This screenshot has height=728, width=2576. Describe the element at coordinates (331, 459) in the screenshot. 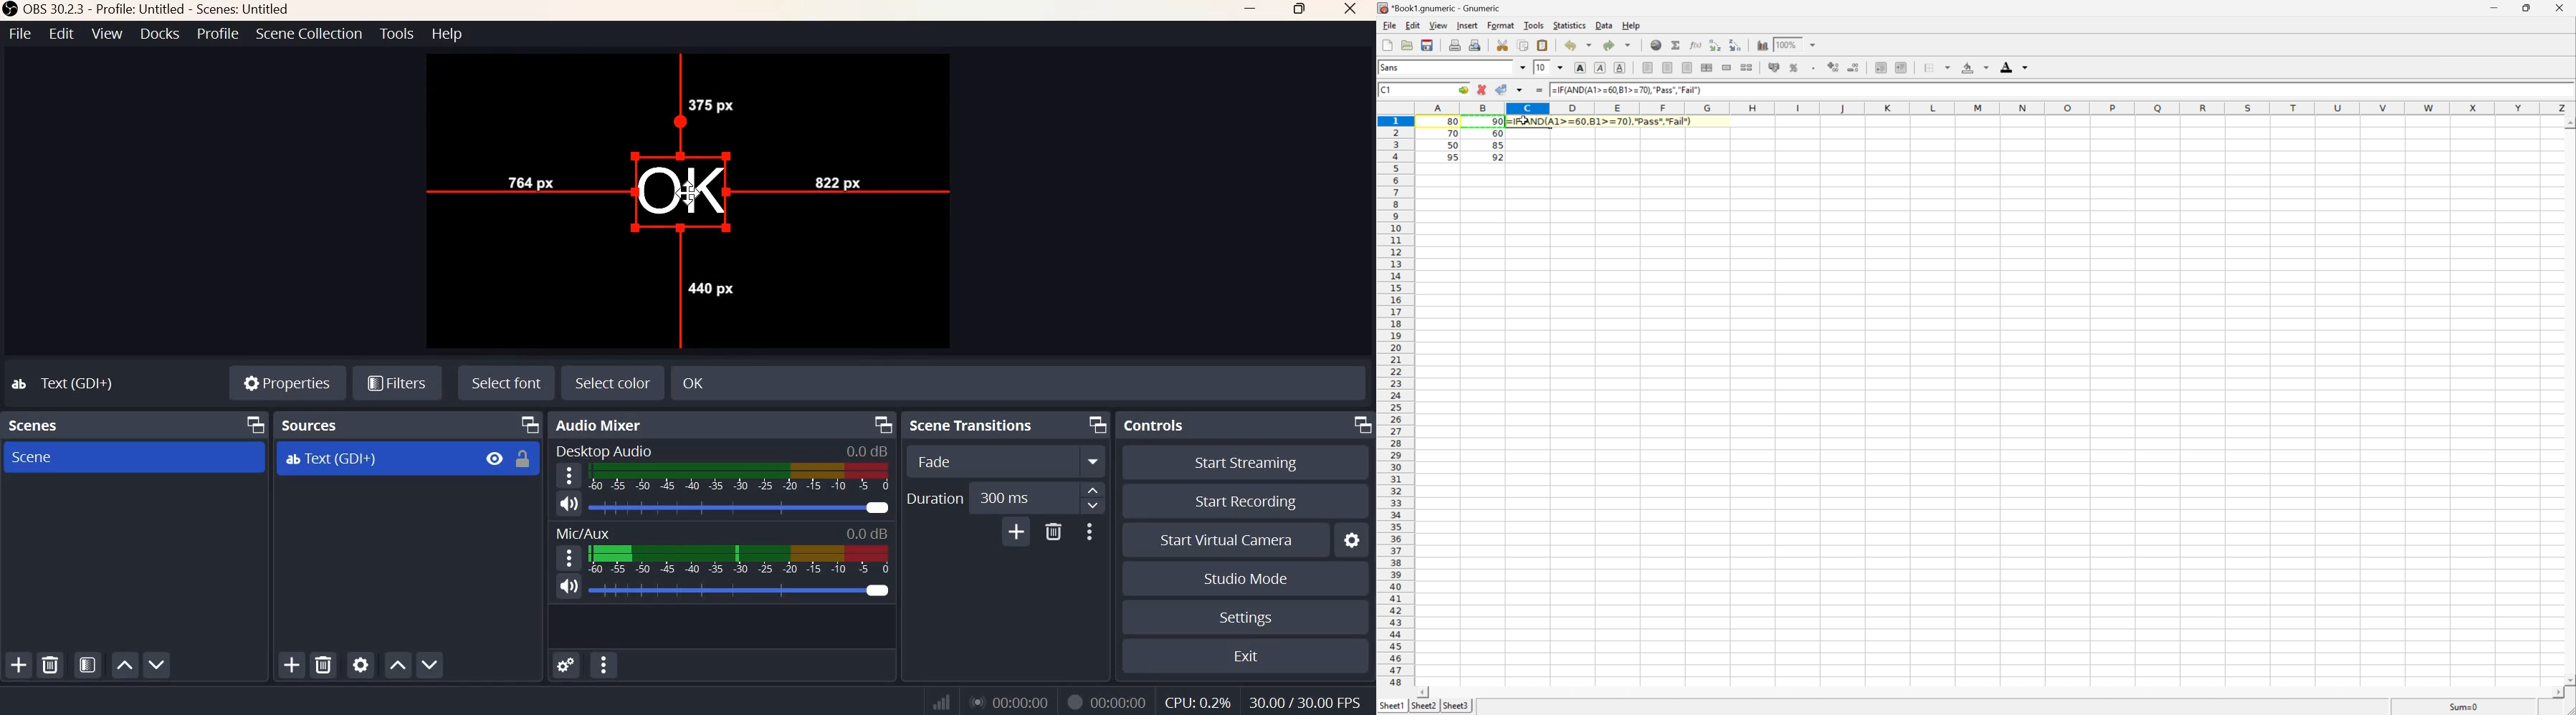

I see `Text (GDI+)` at that location.